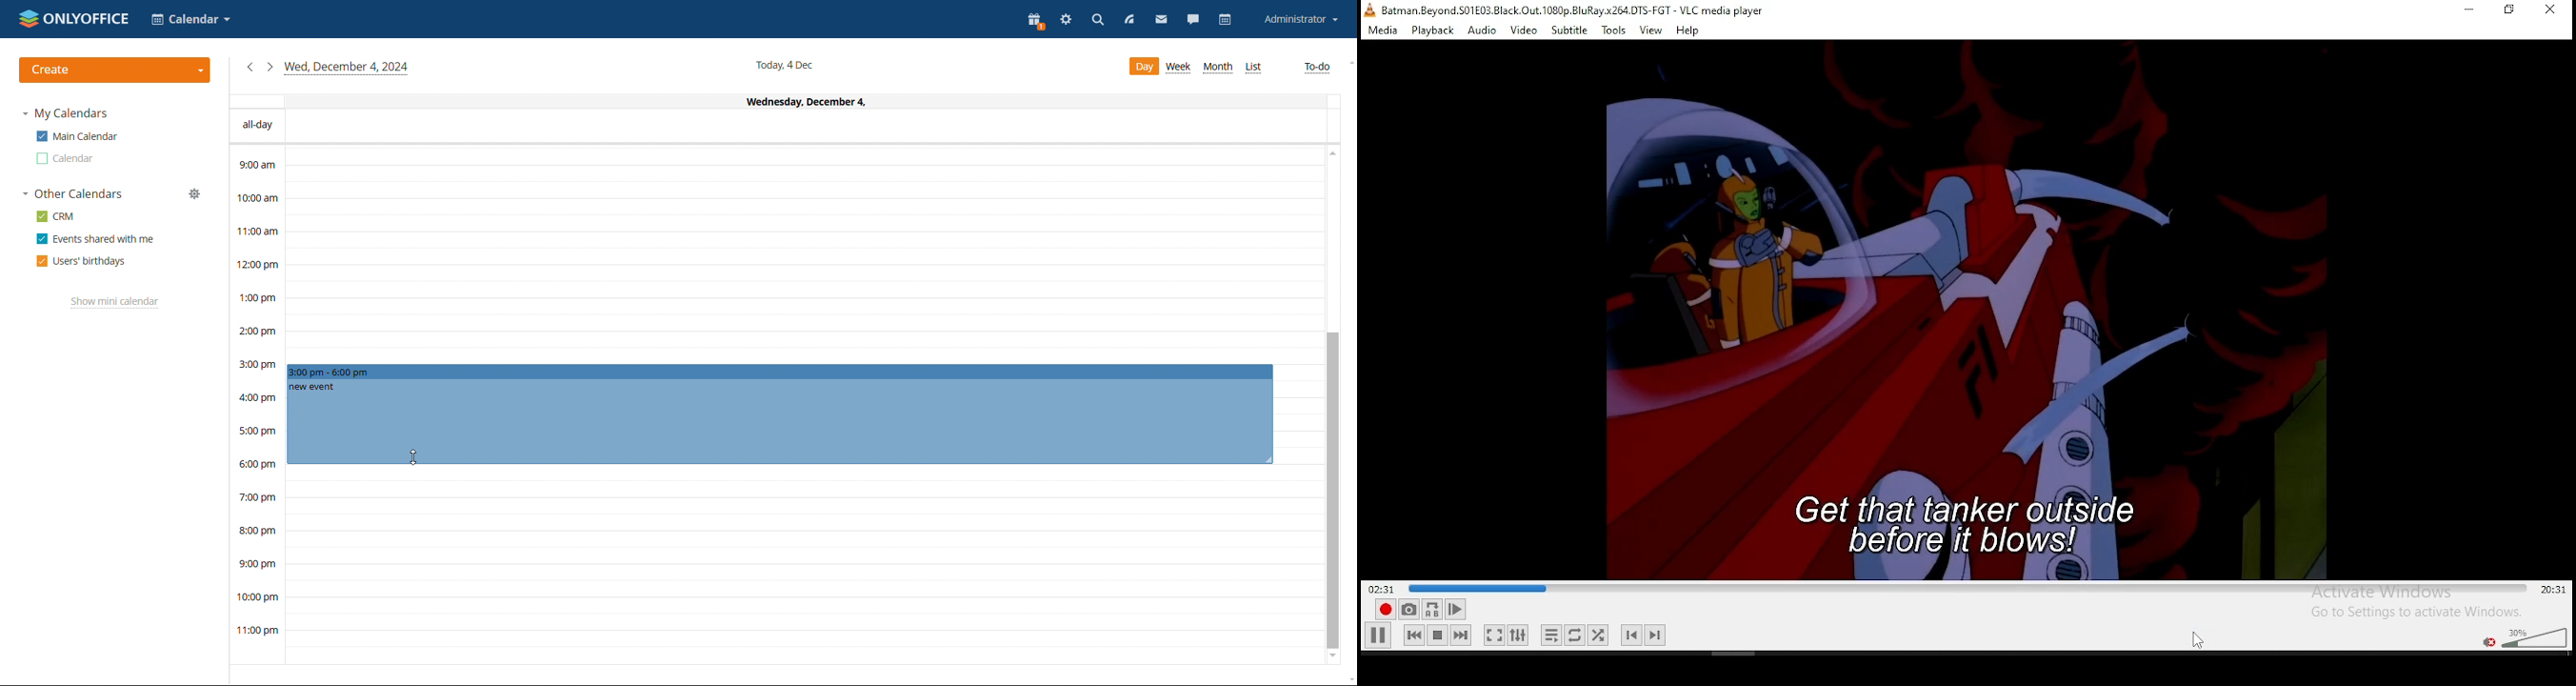  I want to click on previous media in playlist, skips backward when held, so click(1414, 635).